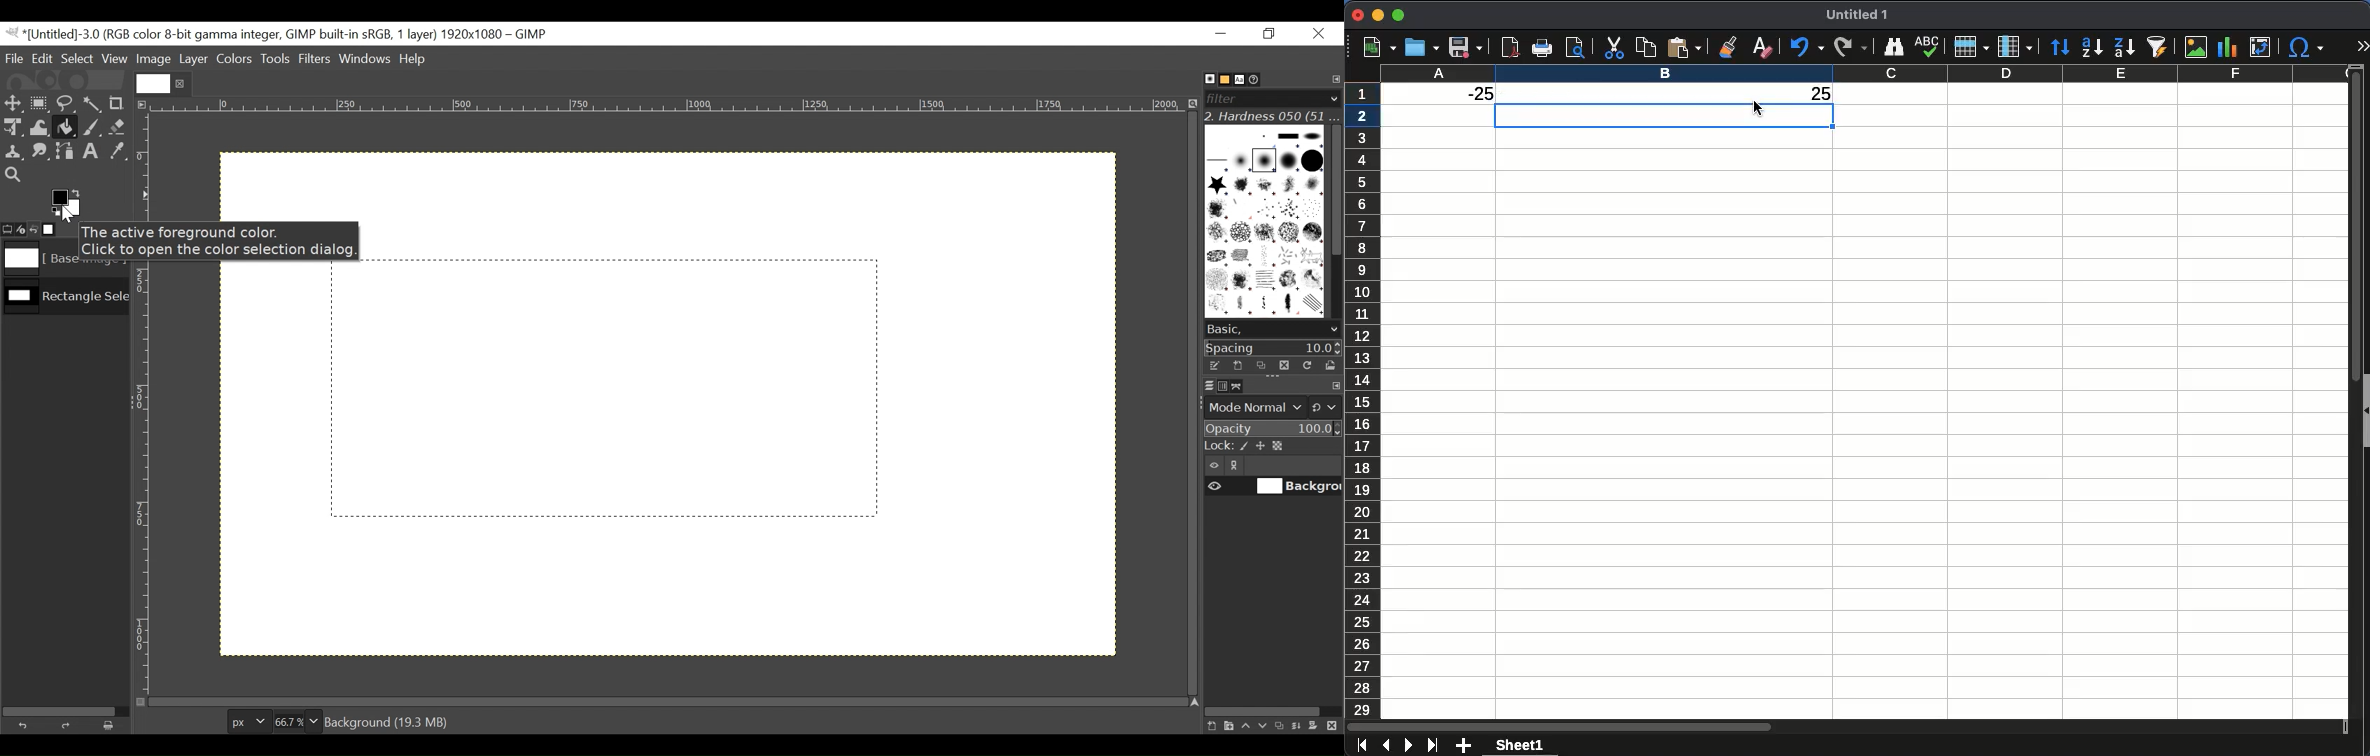  What do you see at coordinates (1518, 744) in the screenshot?
I see `sheet 1` at bounding box center [1518, 744].